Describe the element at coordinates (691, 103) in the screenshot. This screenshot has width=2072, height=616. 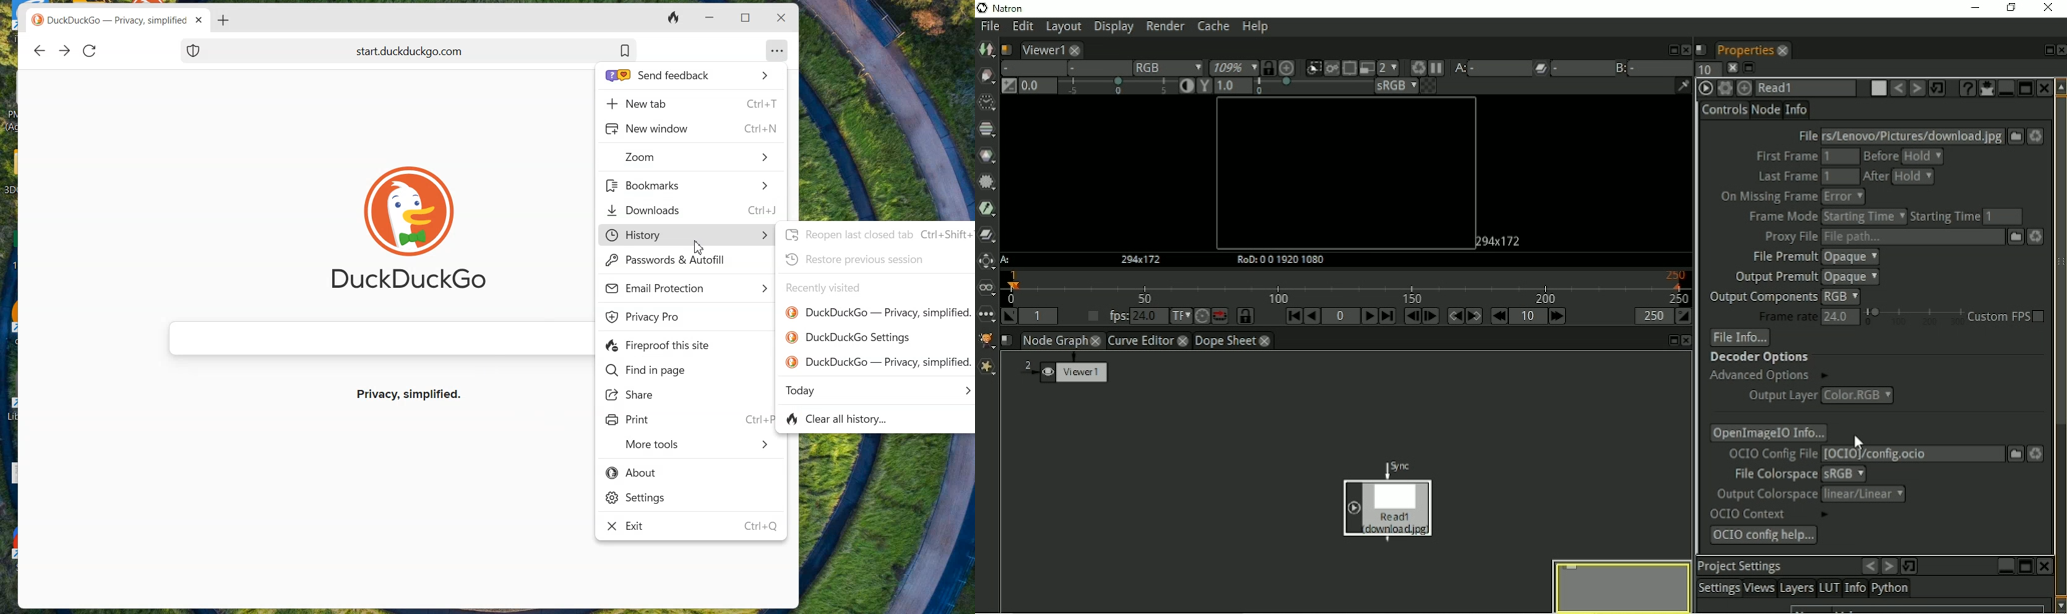
I see `New tab` at that location.